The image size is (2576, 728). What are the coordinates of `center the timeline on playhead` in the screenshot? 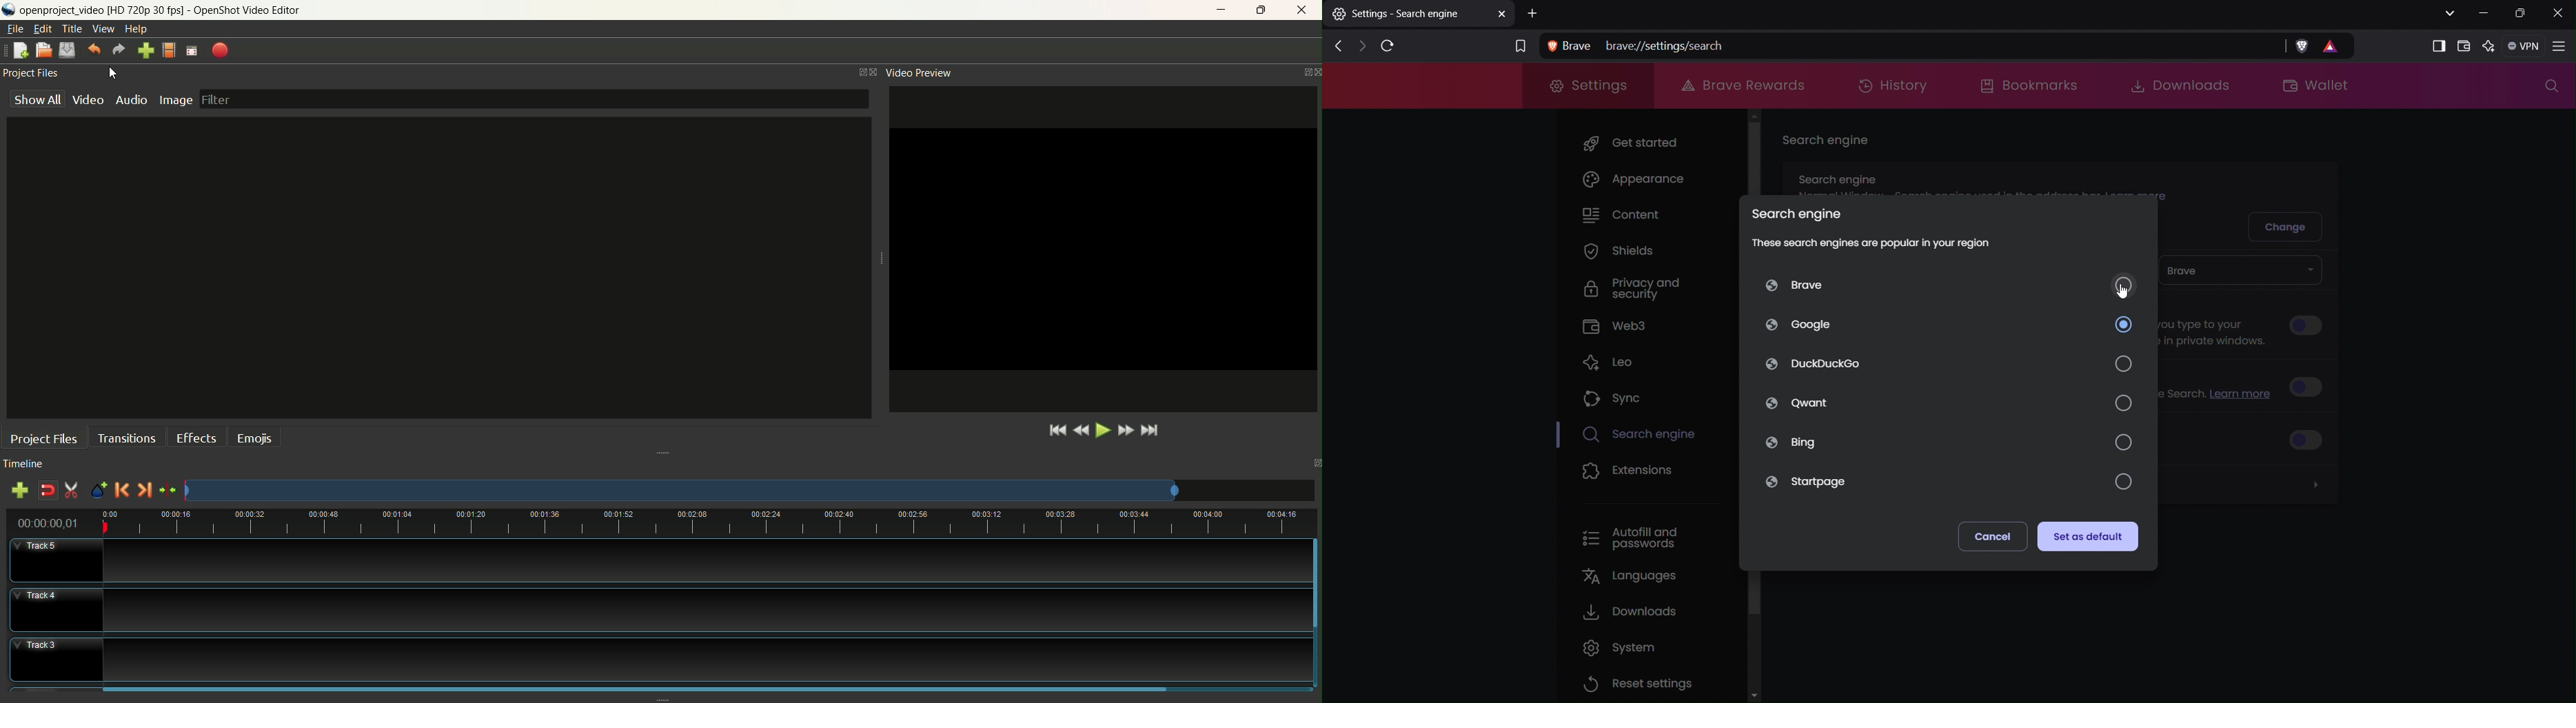 It's located at (169, 491).